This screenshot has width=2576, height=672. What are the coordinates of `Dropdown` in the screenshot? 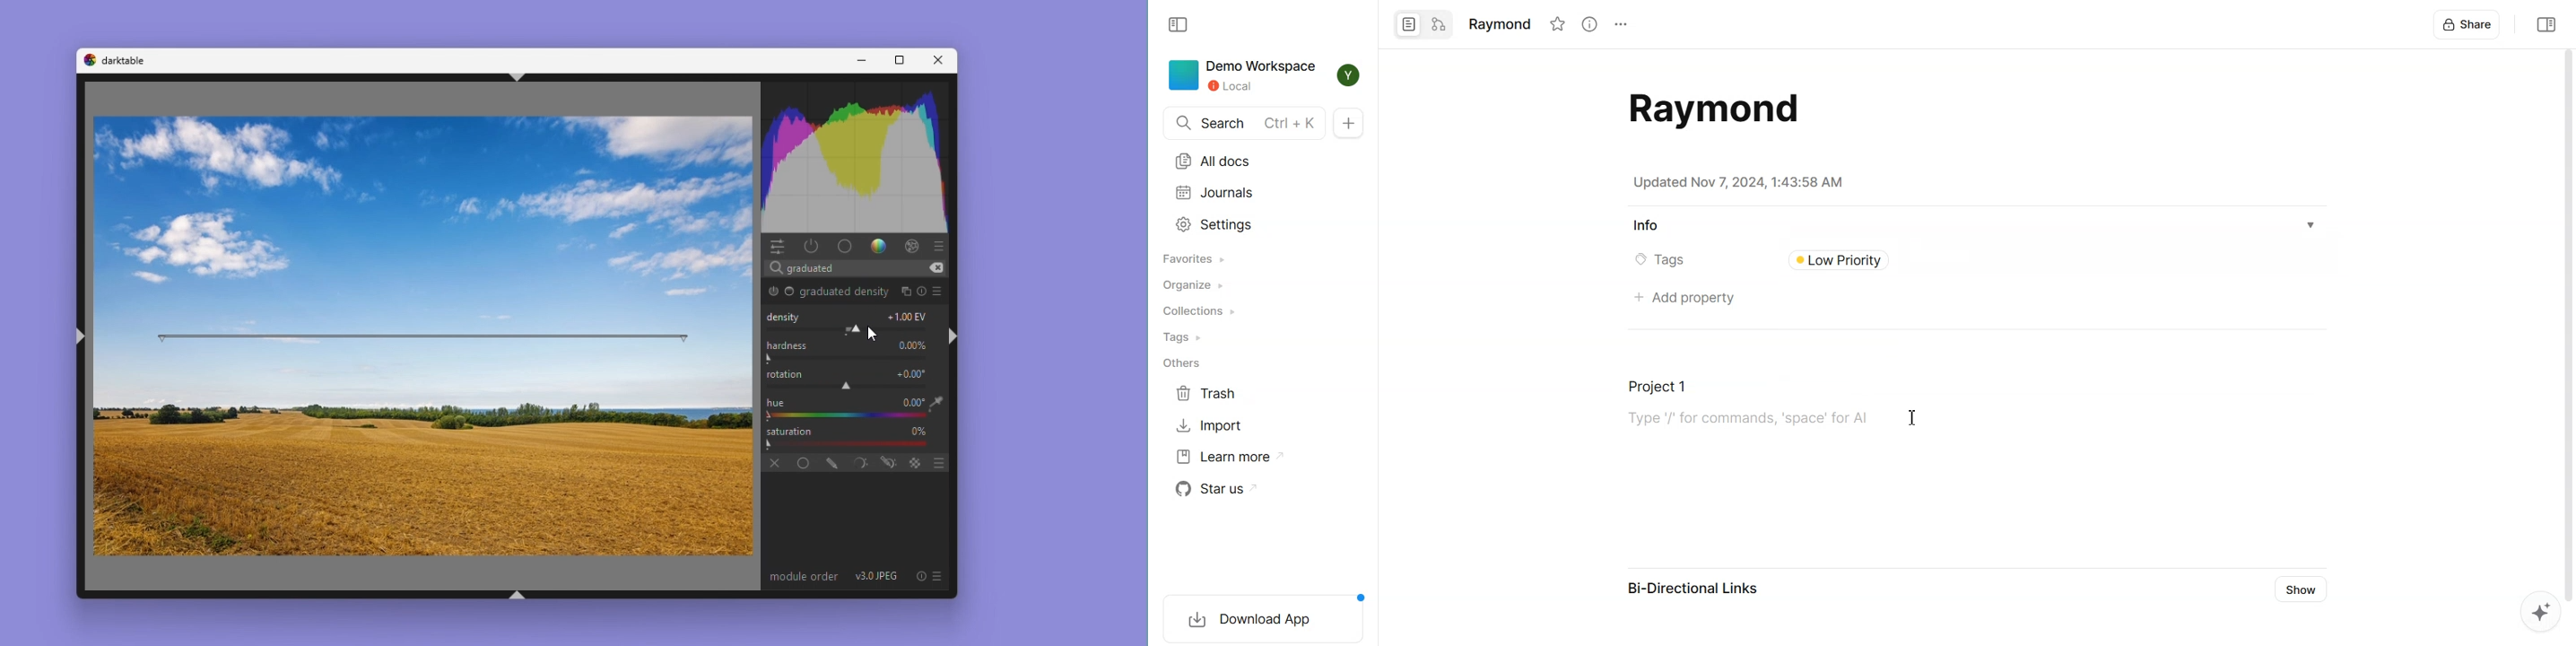 It's located at (2312, 226).